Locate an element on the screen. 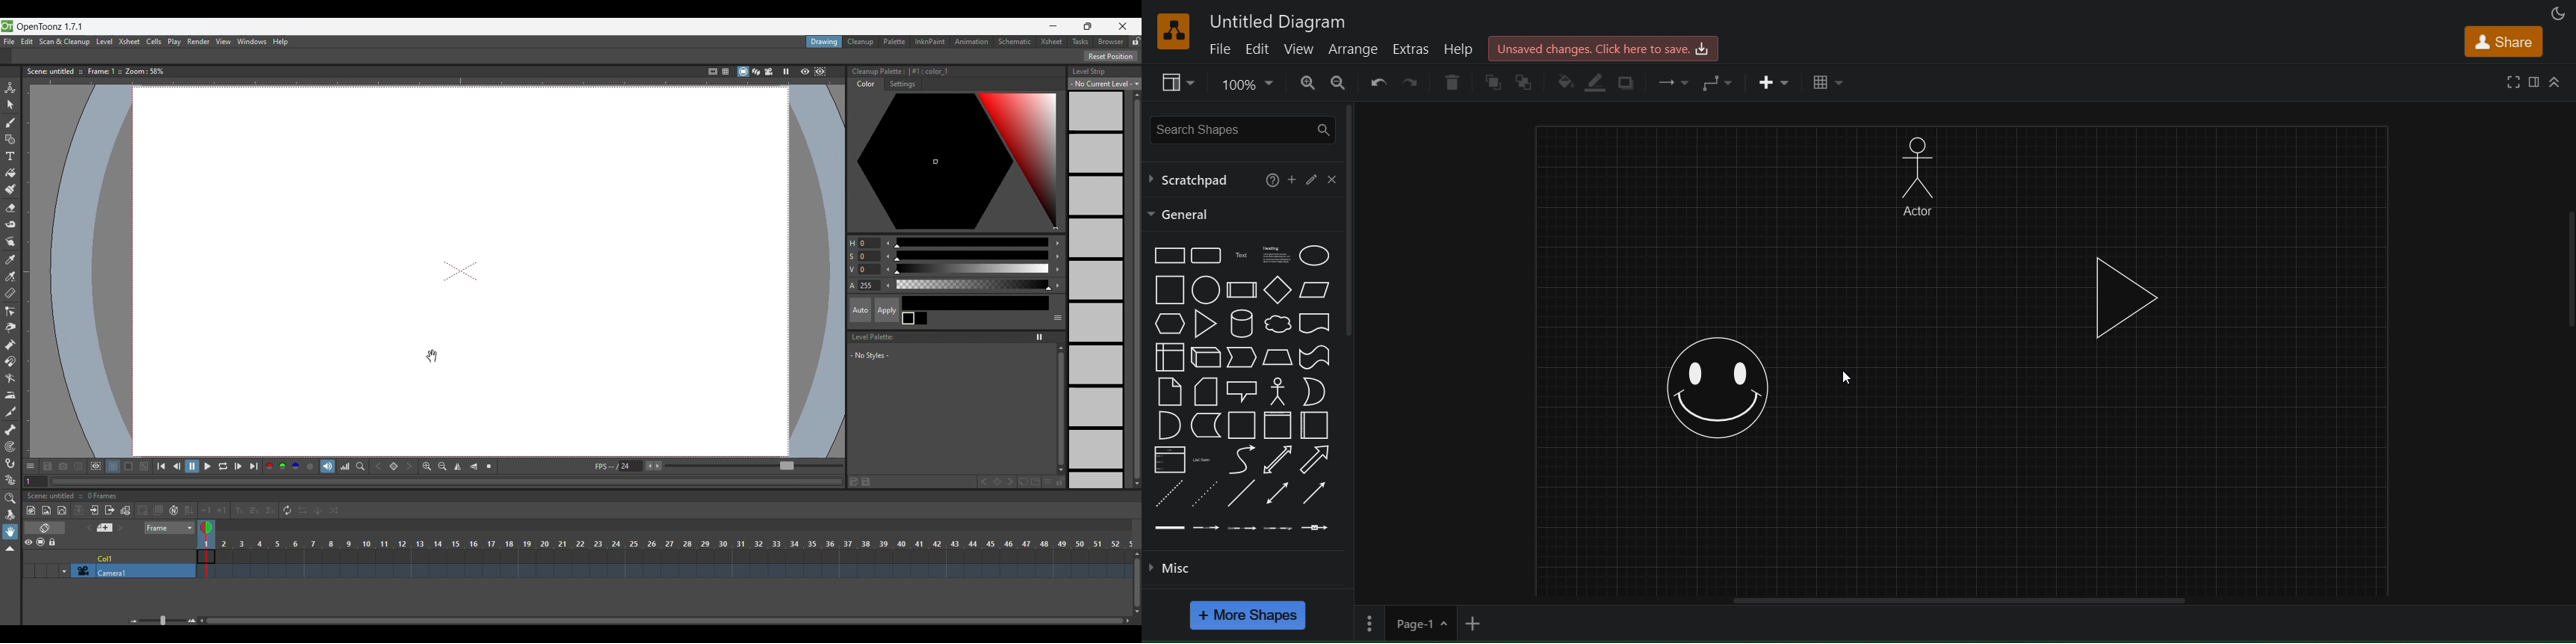 Image resolution: width=2576 pixels, height=644 pixels. Fill in empty cells is located at coordinates (189, 510).